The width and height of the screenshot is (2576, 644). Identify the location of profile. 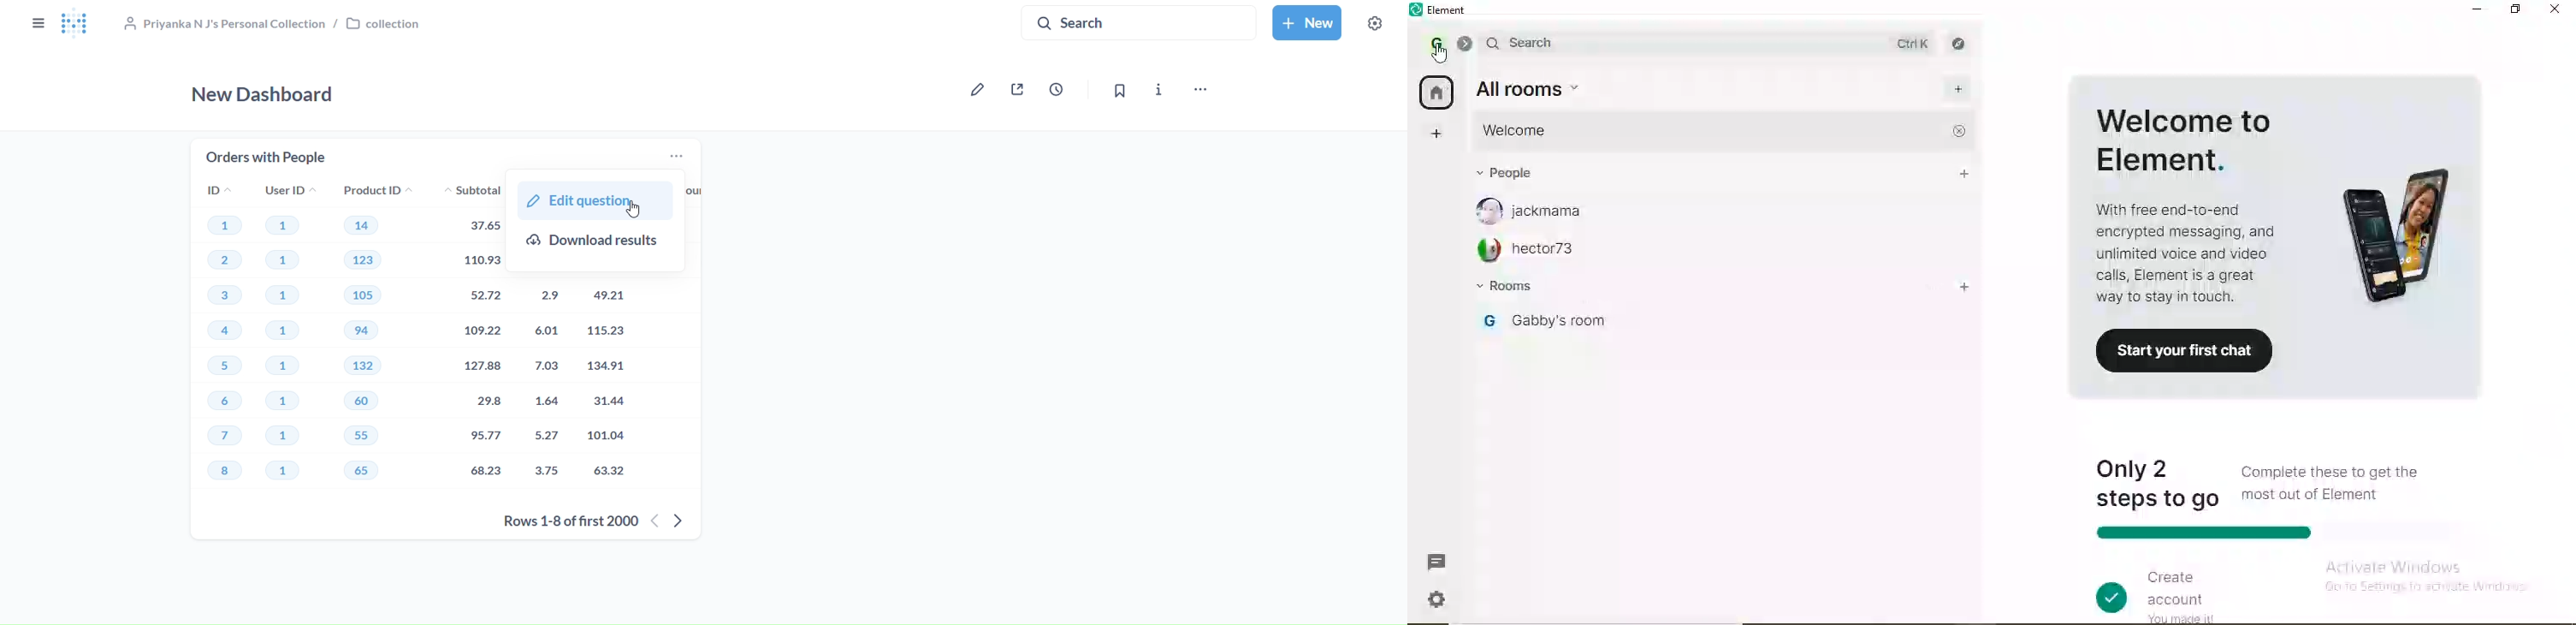
(1435, 45).